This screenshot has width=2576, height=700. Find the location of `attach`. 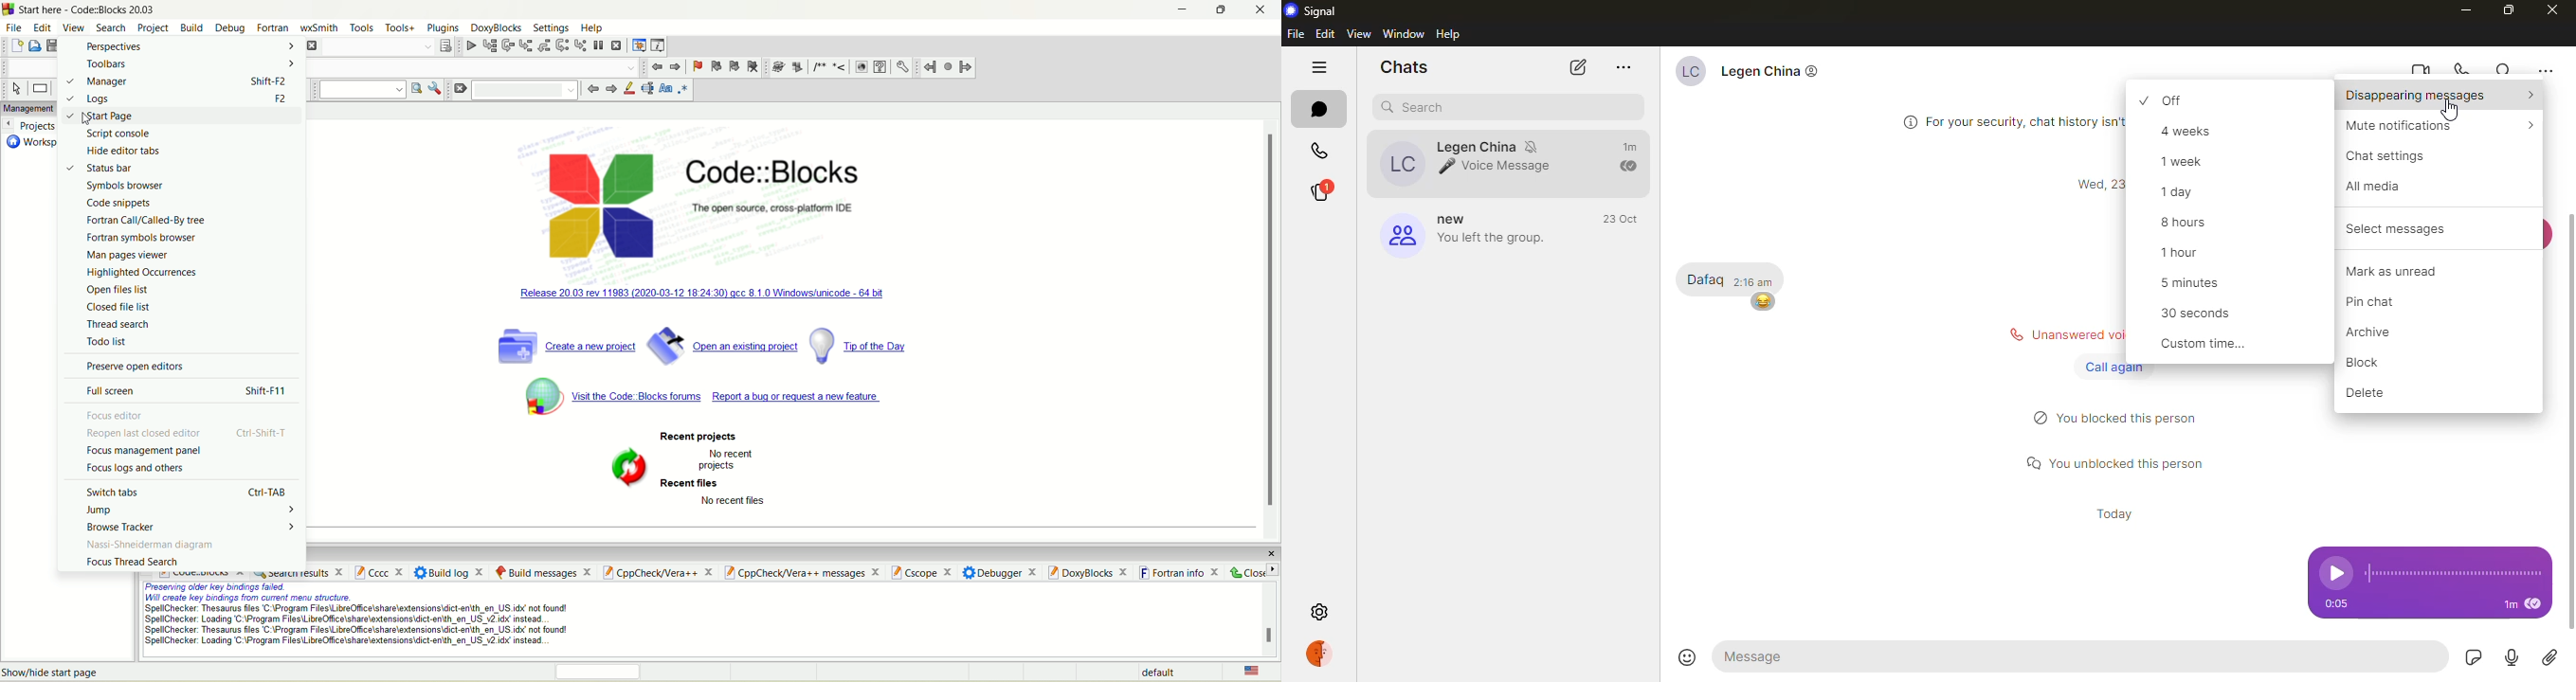

attach is located at coordinates (2550, 658).